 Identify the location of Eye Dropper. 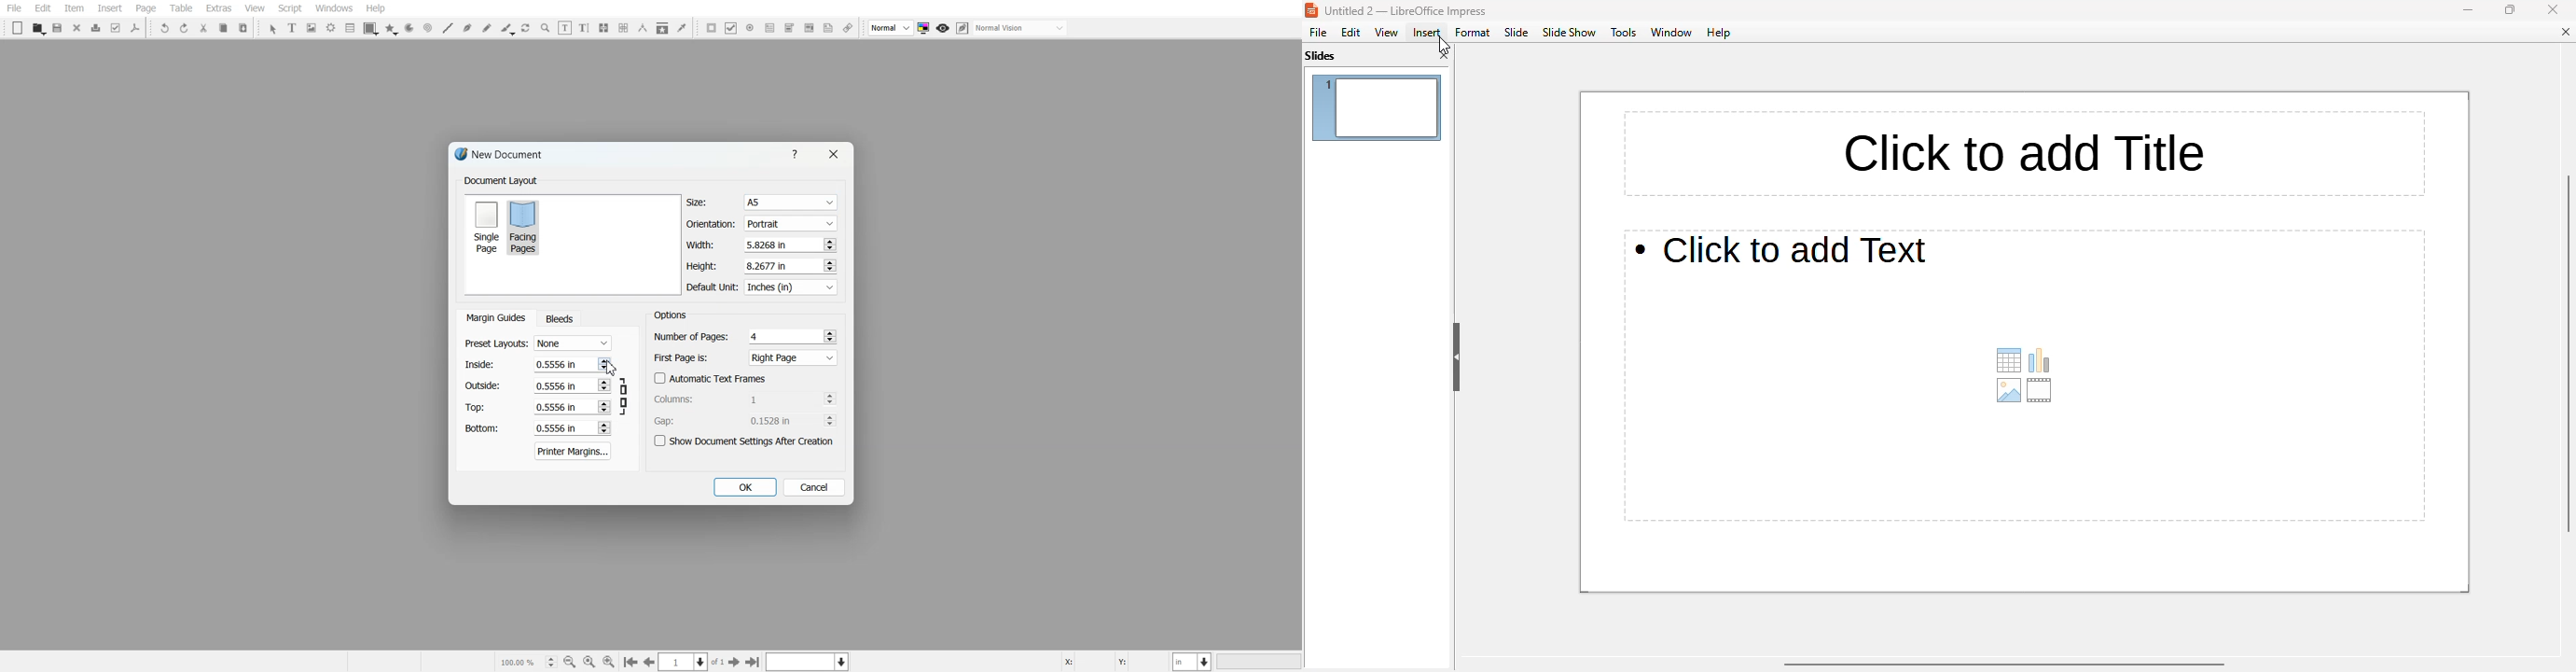
(682, 27).